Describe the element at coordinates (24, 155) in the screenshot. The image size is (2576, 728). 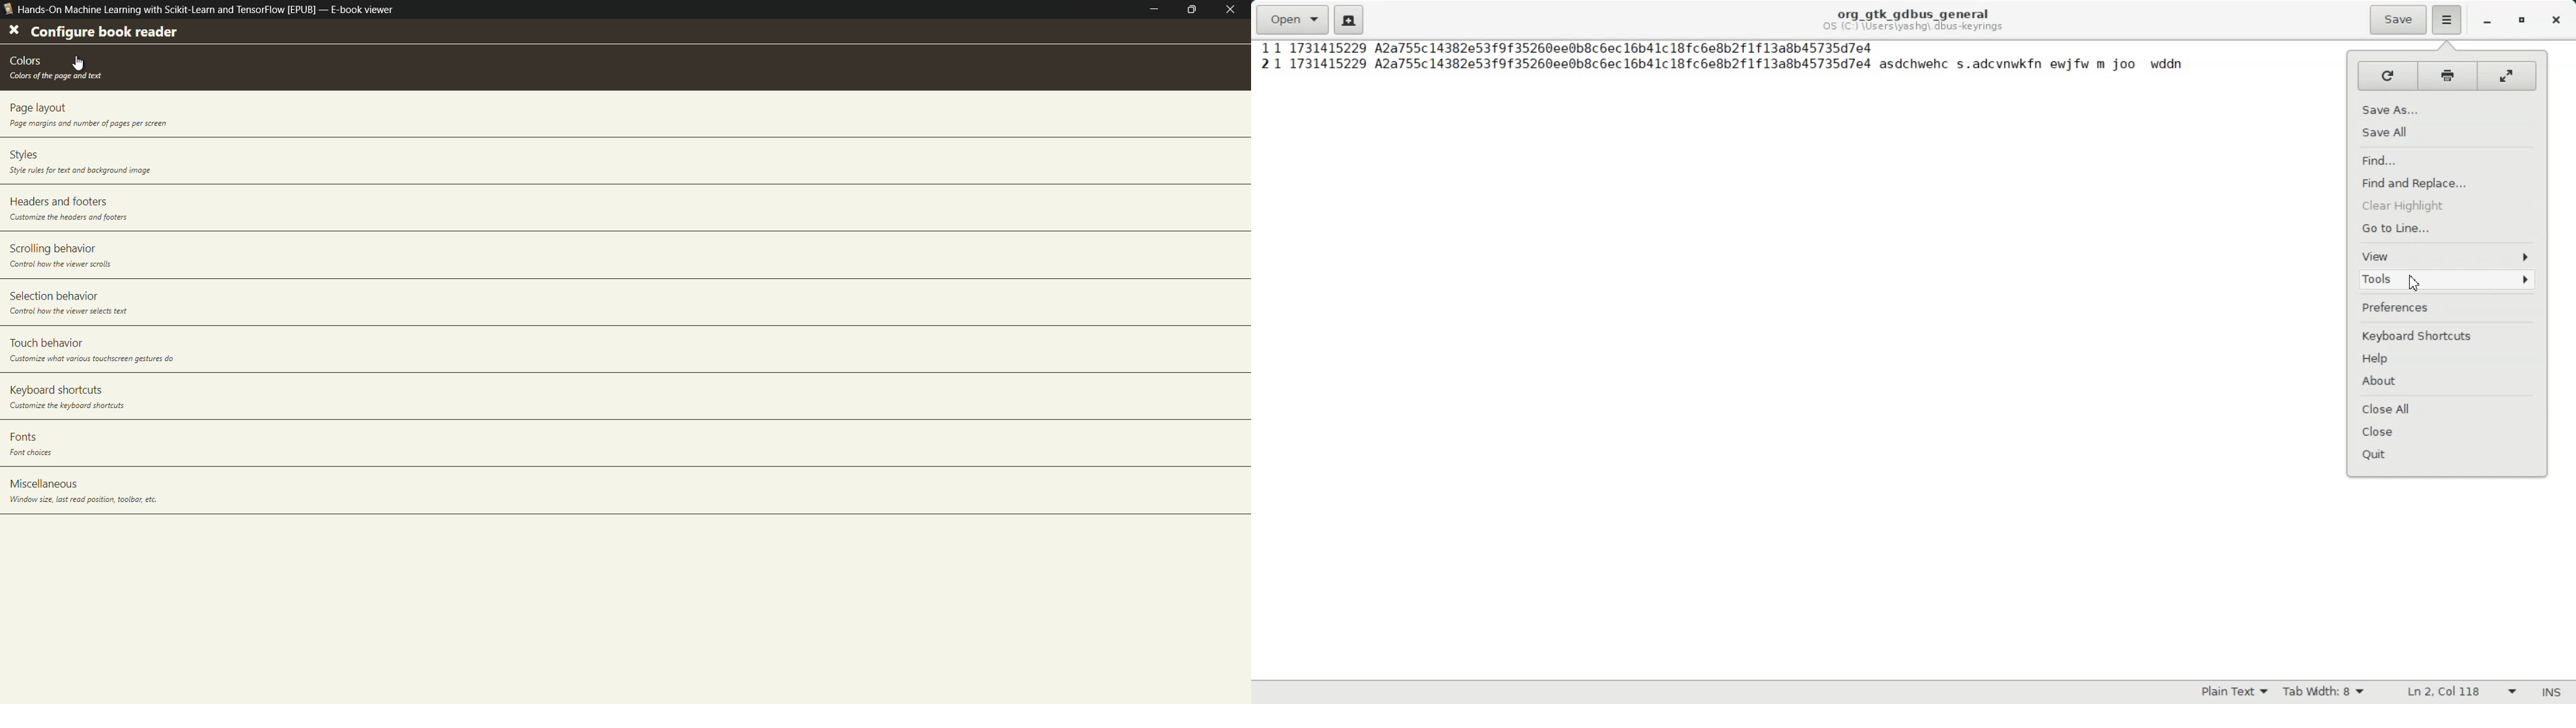
I see `styles` at that location.